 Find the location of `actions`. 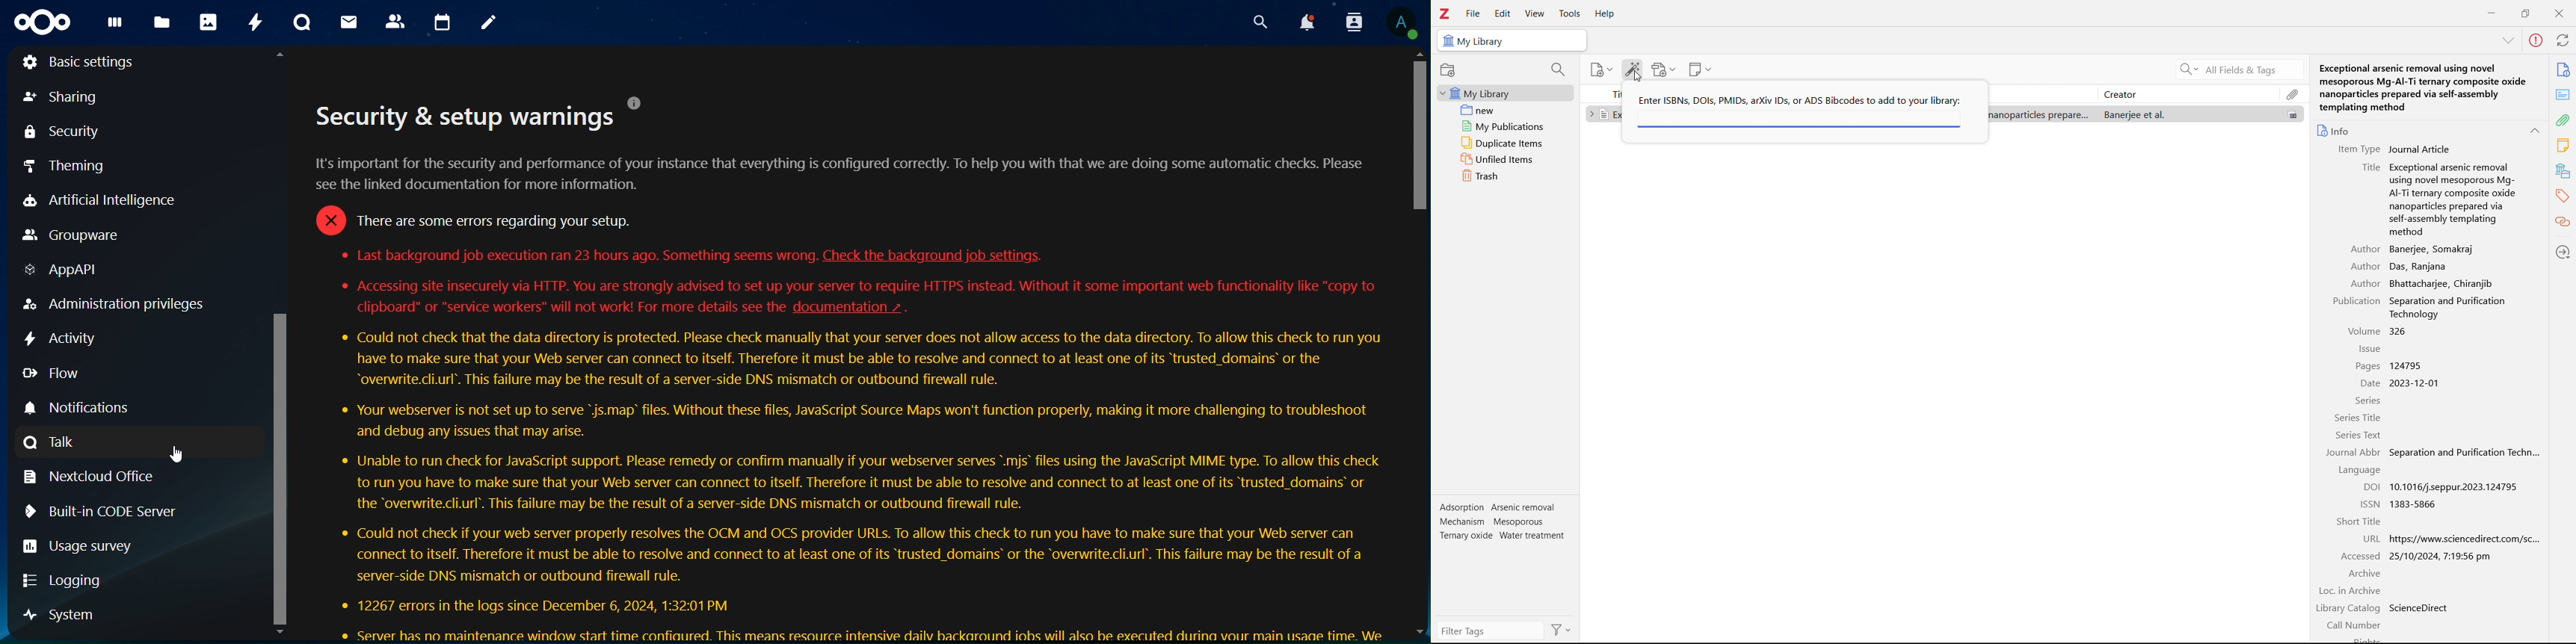

actions is located at coordinates (1561, 630).